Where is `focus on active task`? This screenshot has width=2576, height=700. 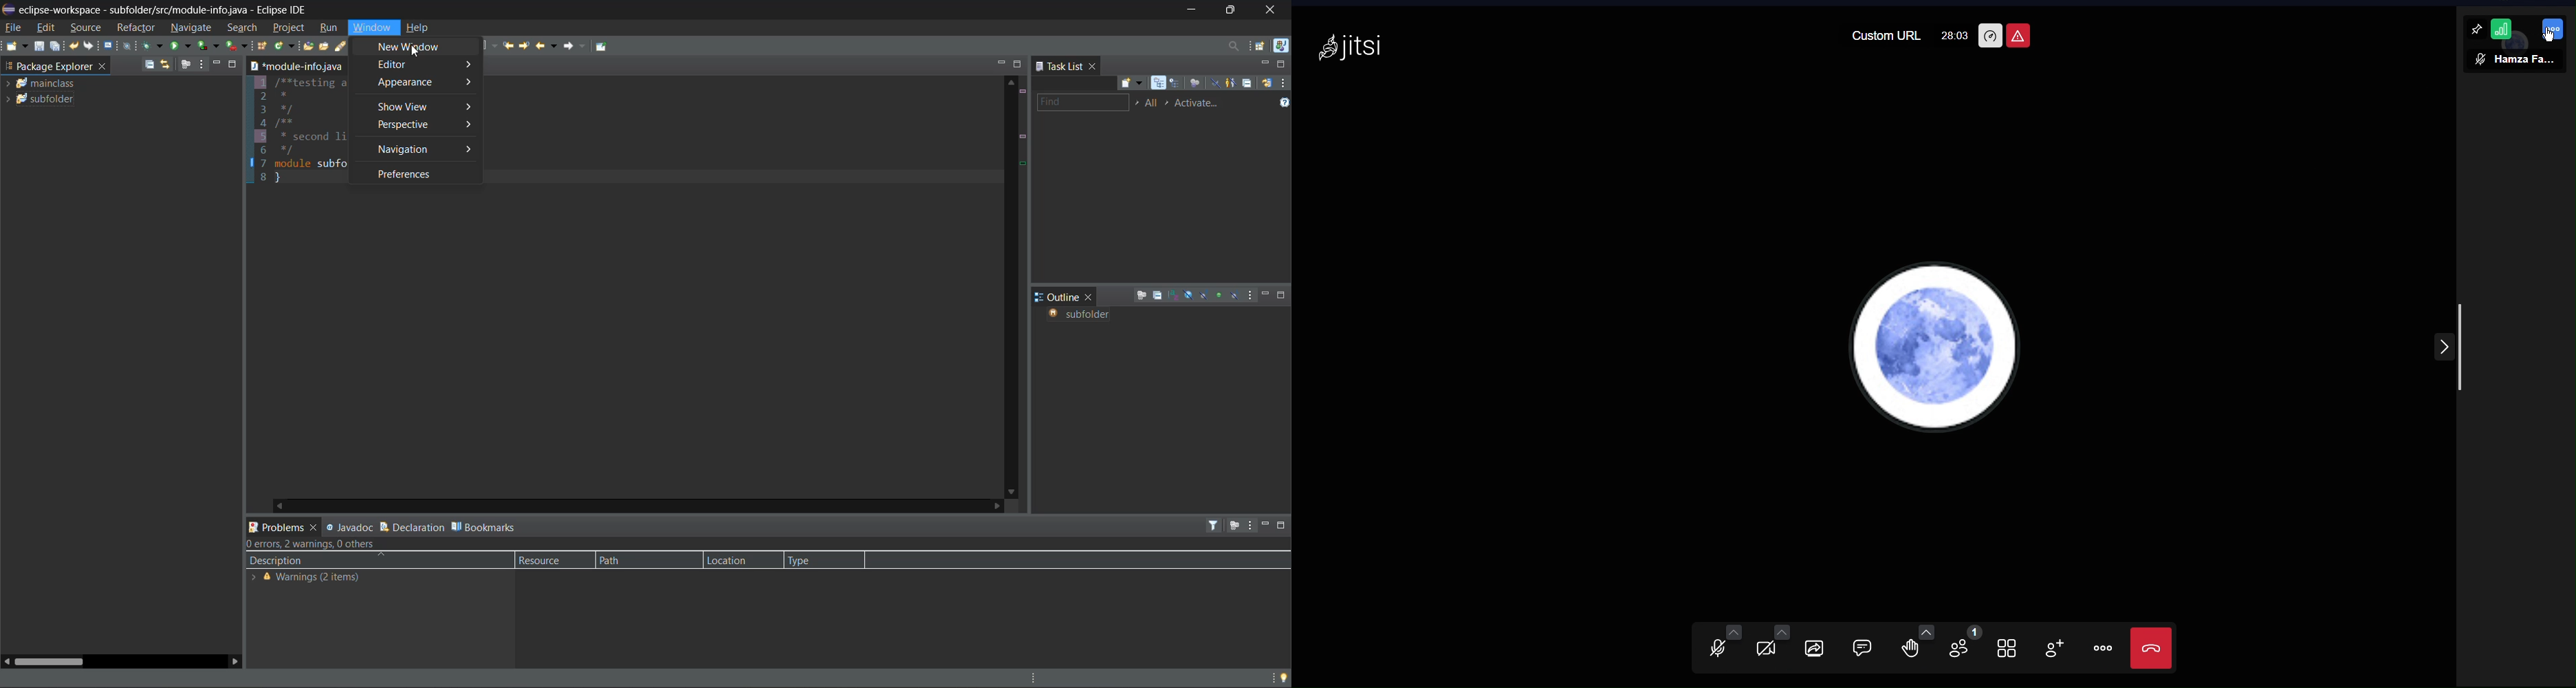 focus on active task is located at coordinates (1235, 524).